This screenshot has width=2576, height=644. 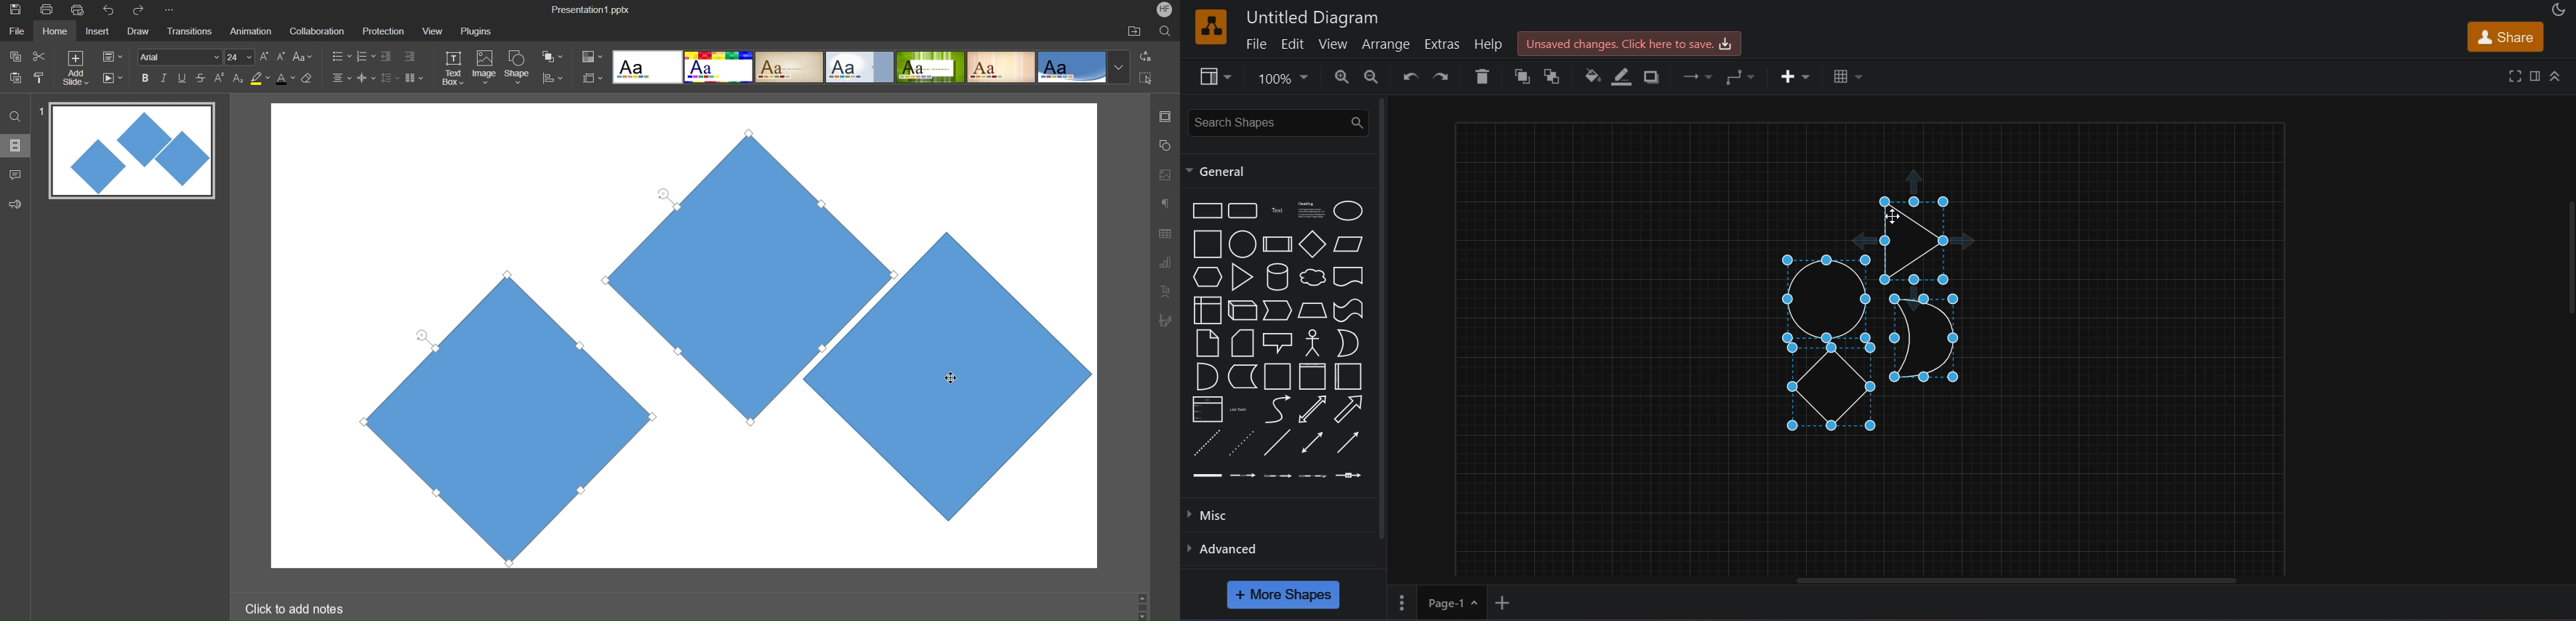 I want to click on triangle, so click(x=1242, y=276).